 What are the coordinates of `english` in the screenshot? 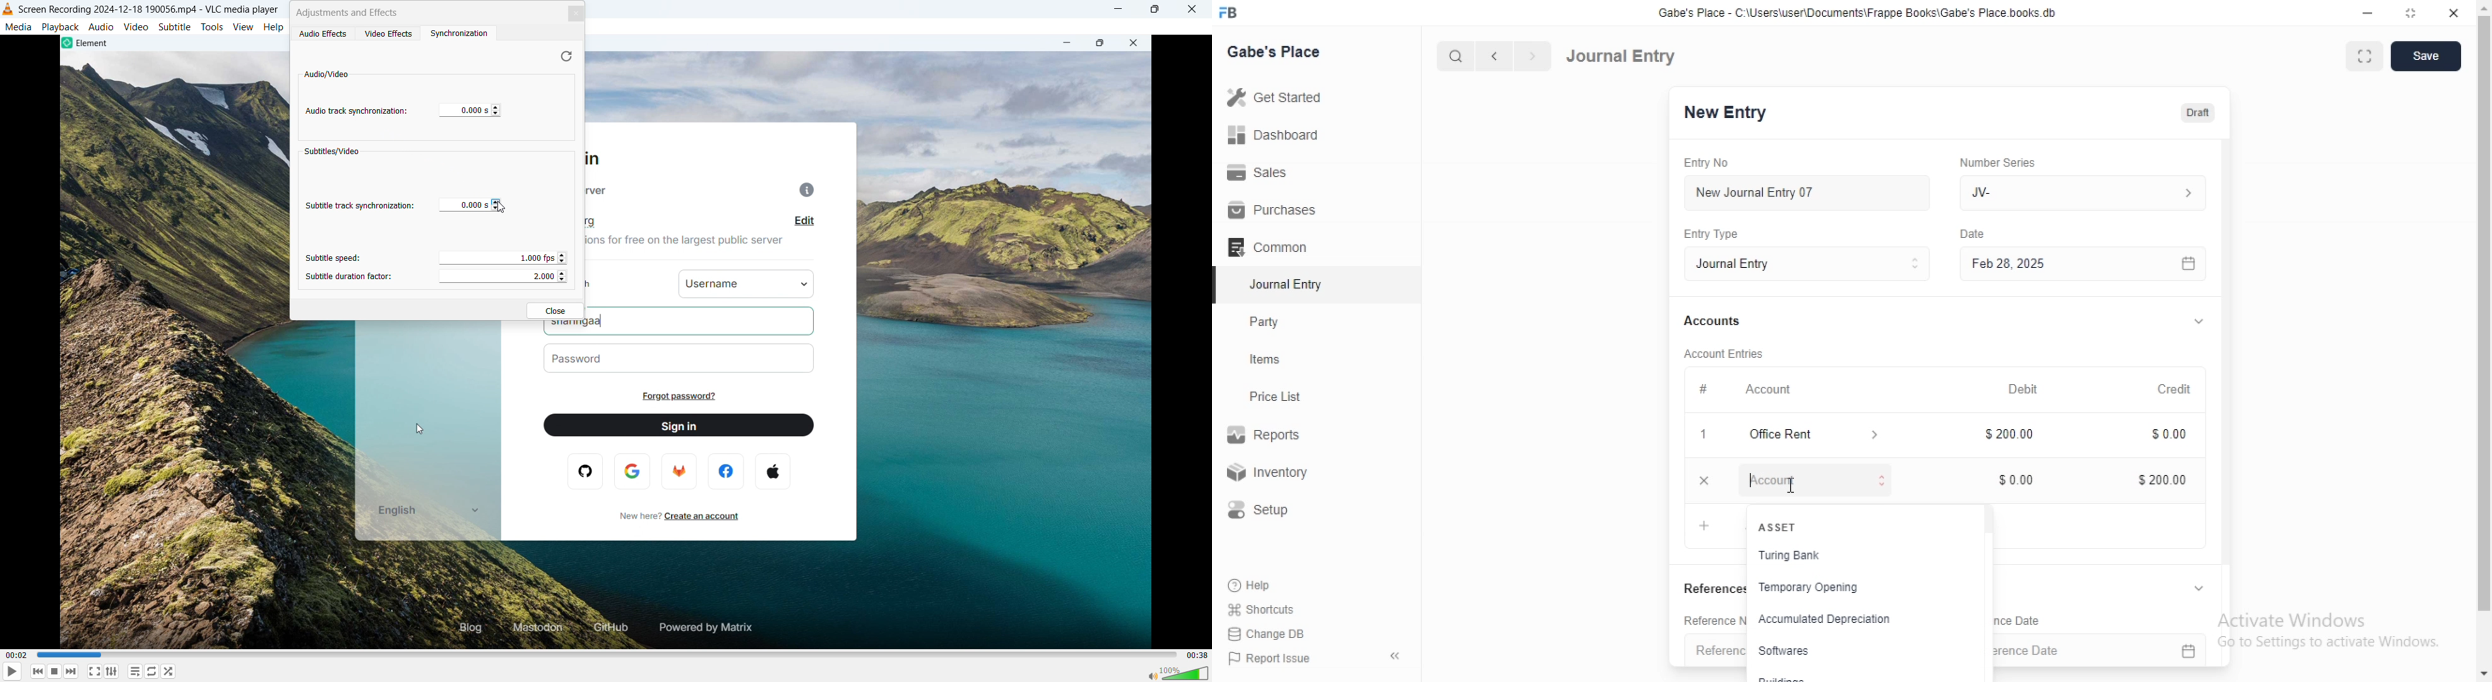 It's located at (422, 512).